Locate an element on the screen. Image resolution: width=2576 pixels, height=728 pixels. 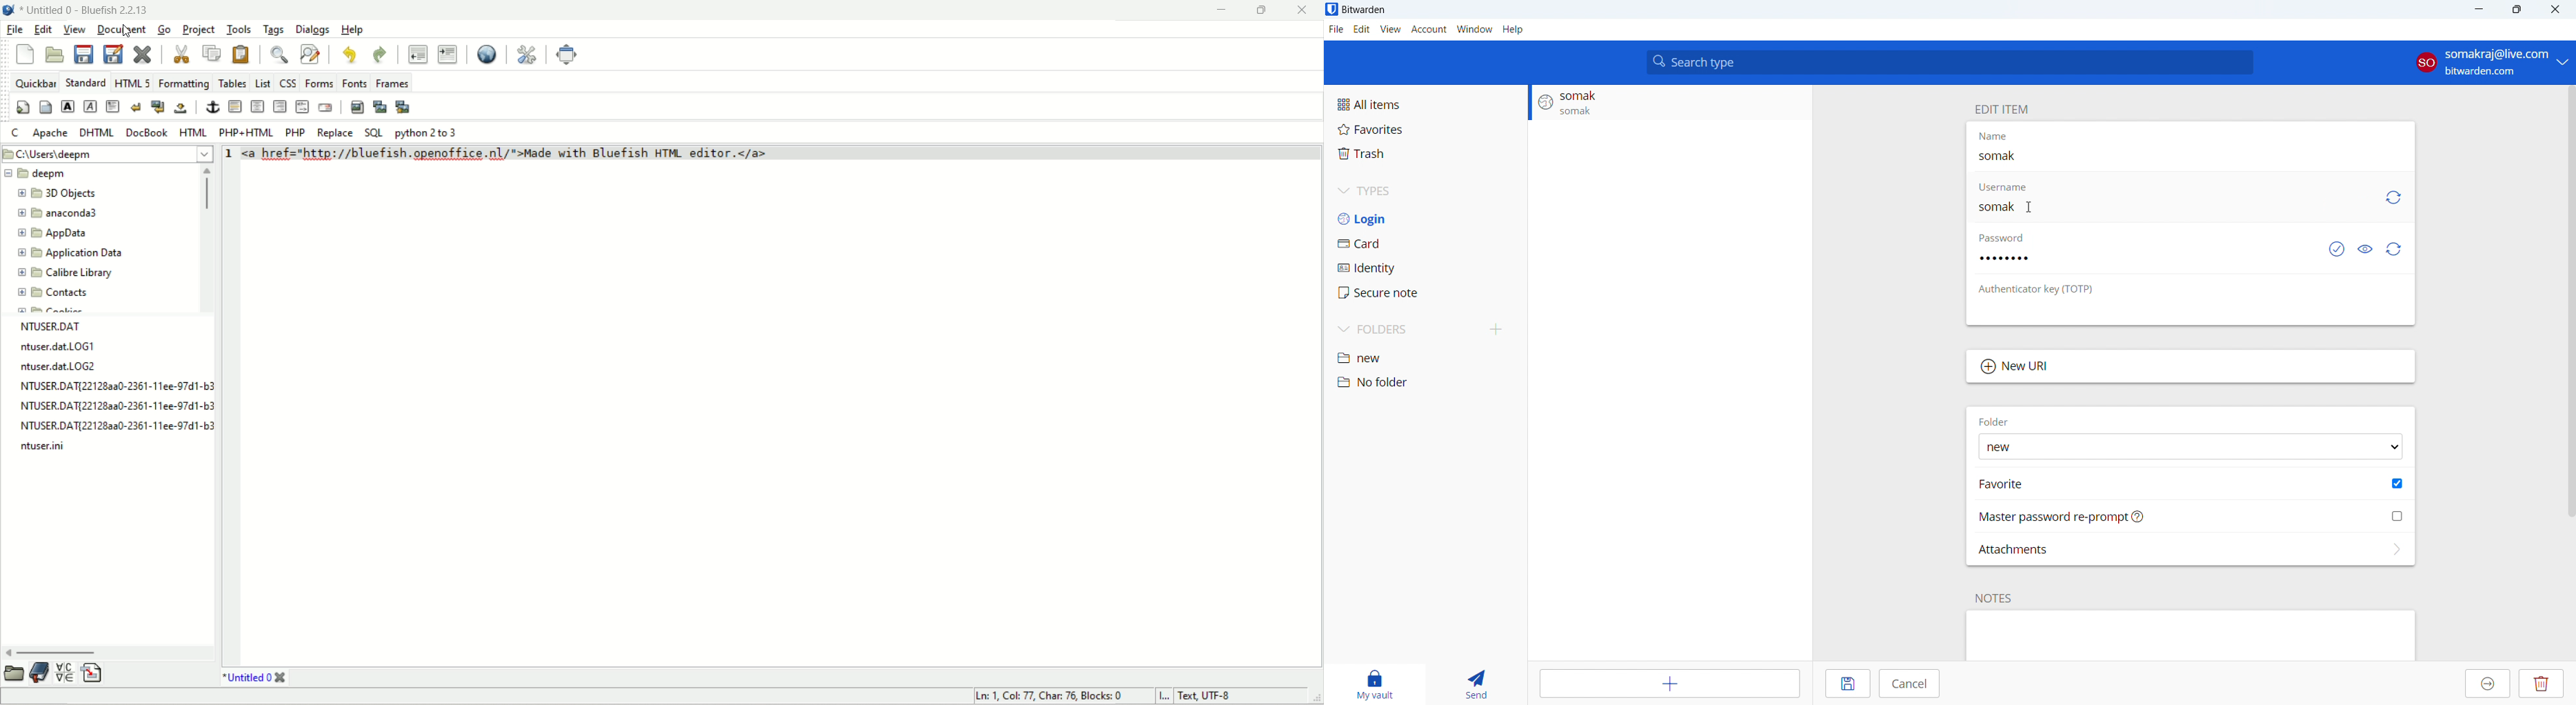
Docbook is located at coordinates (147, 132).